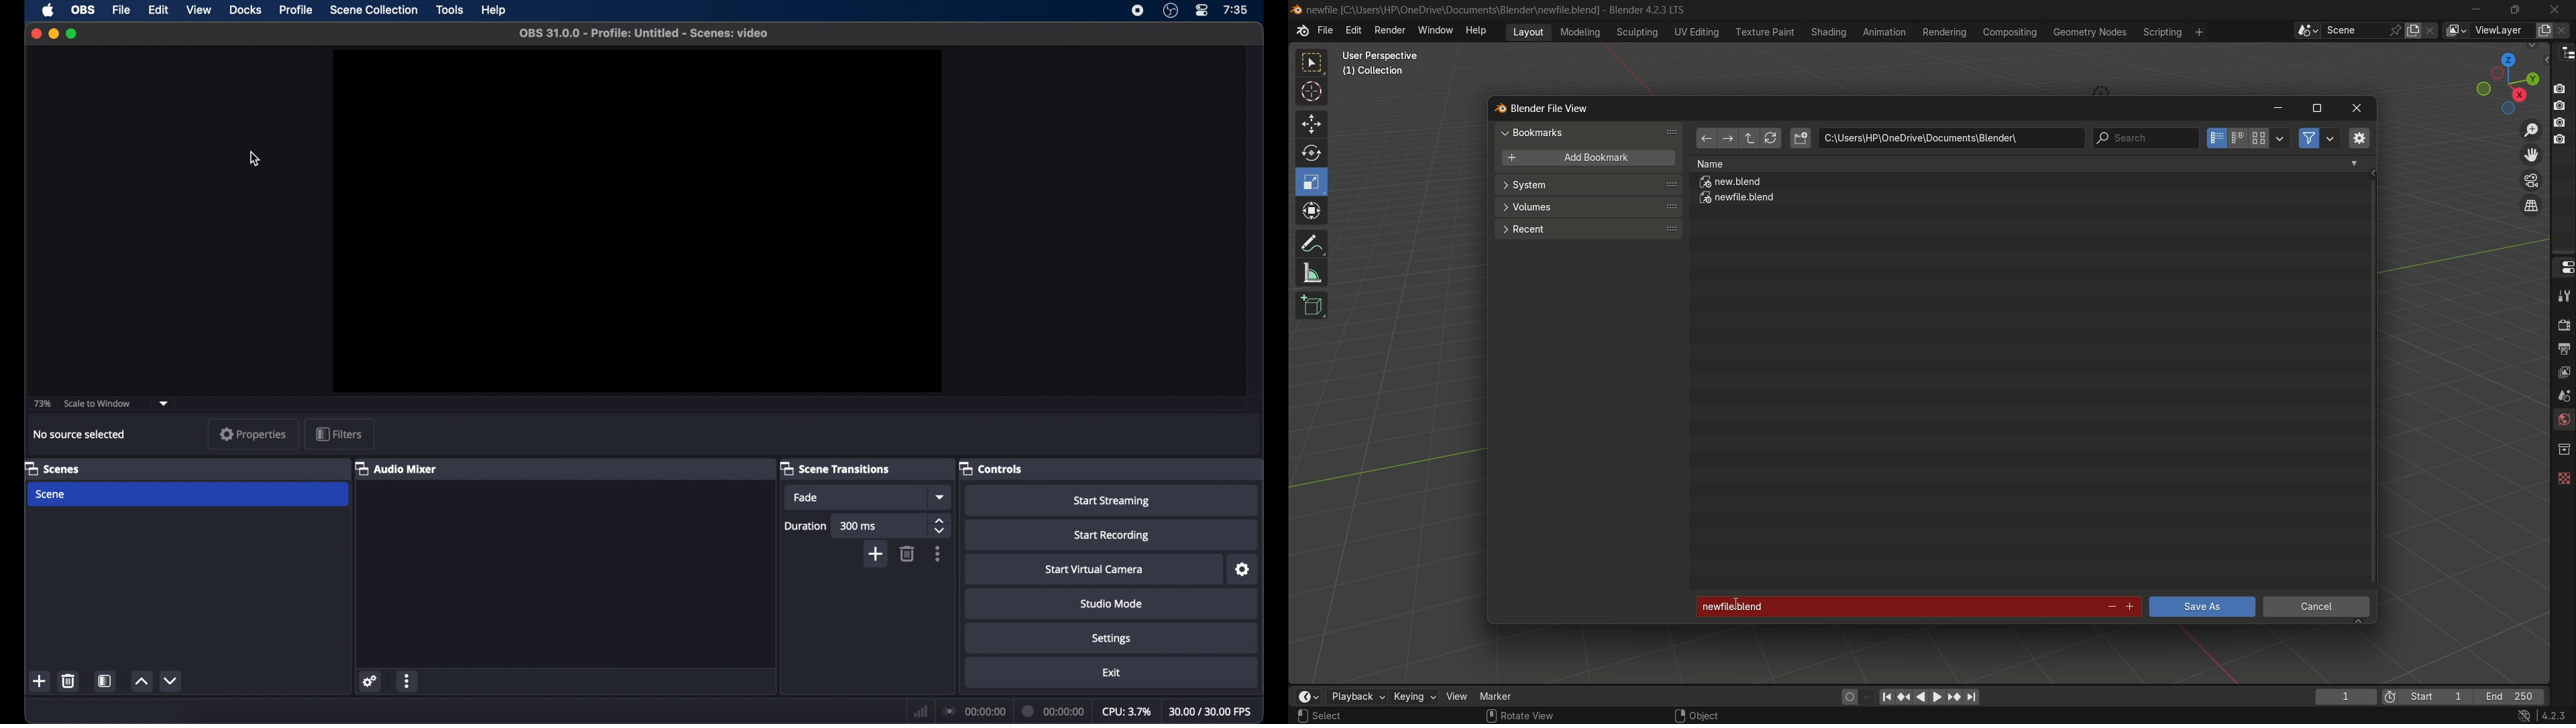  What do you see at coordinates (253, 434) in the screenshot?
I see `properties` at bounding box center [253, 434].